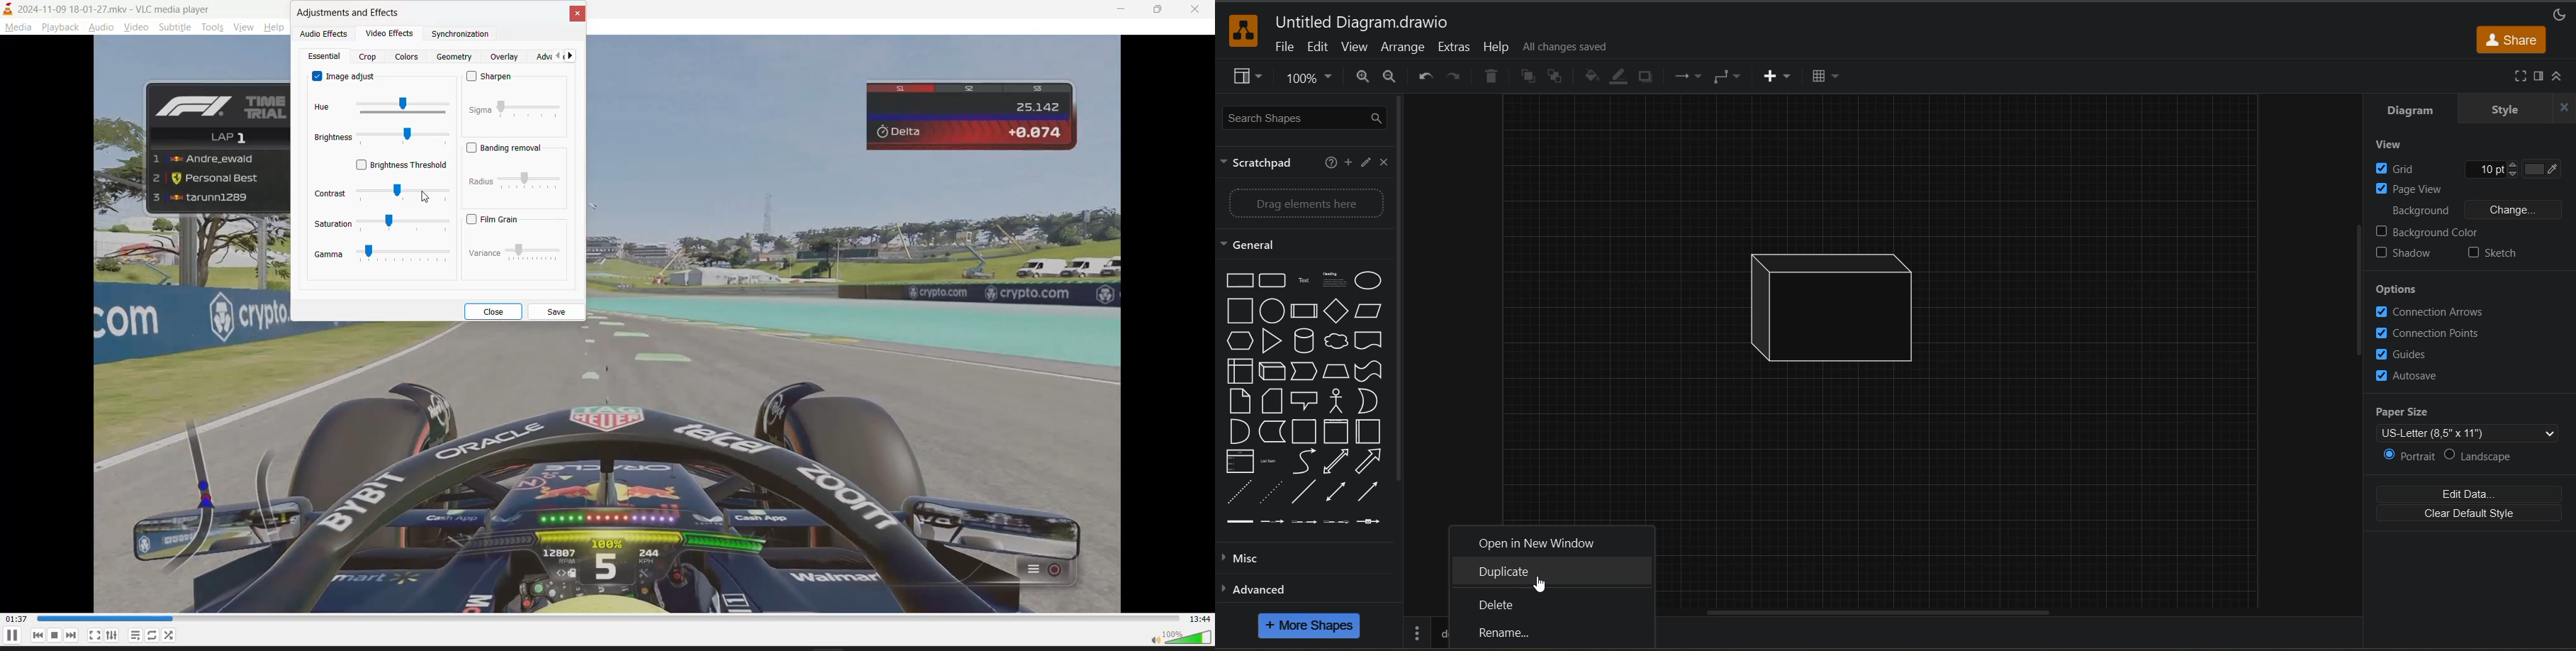 The width and height of the screenshot is (2576, 672). Describe the element at coordinates (54, 635) in the screenshot. I see `stop` at that location.